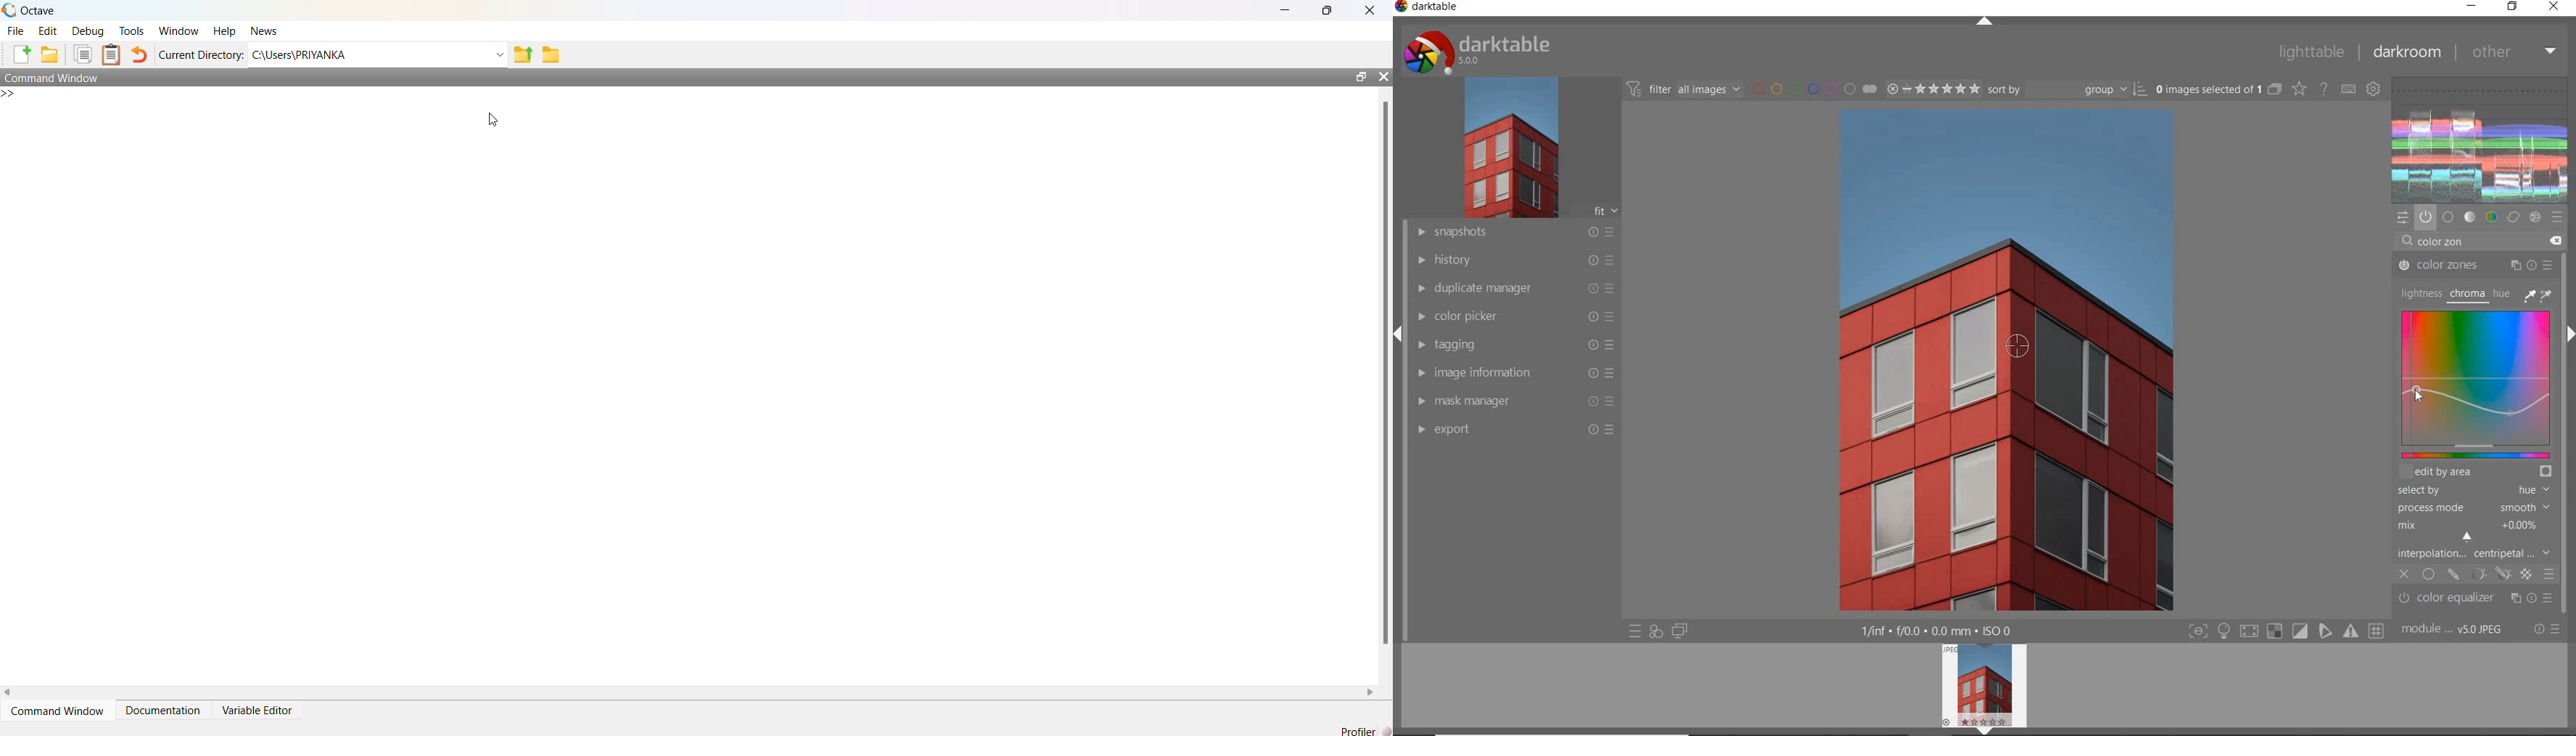  Describe the element at coordinates (2274, 631) in the screenshot. I see `gamut check` at that location.